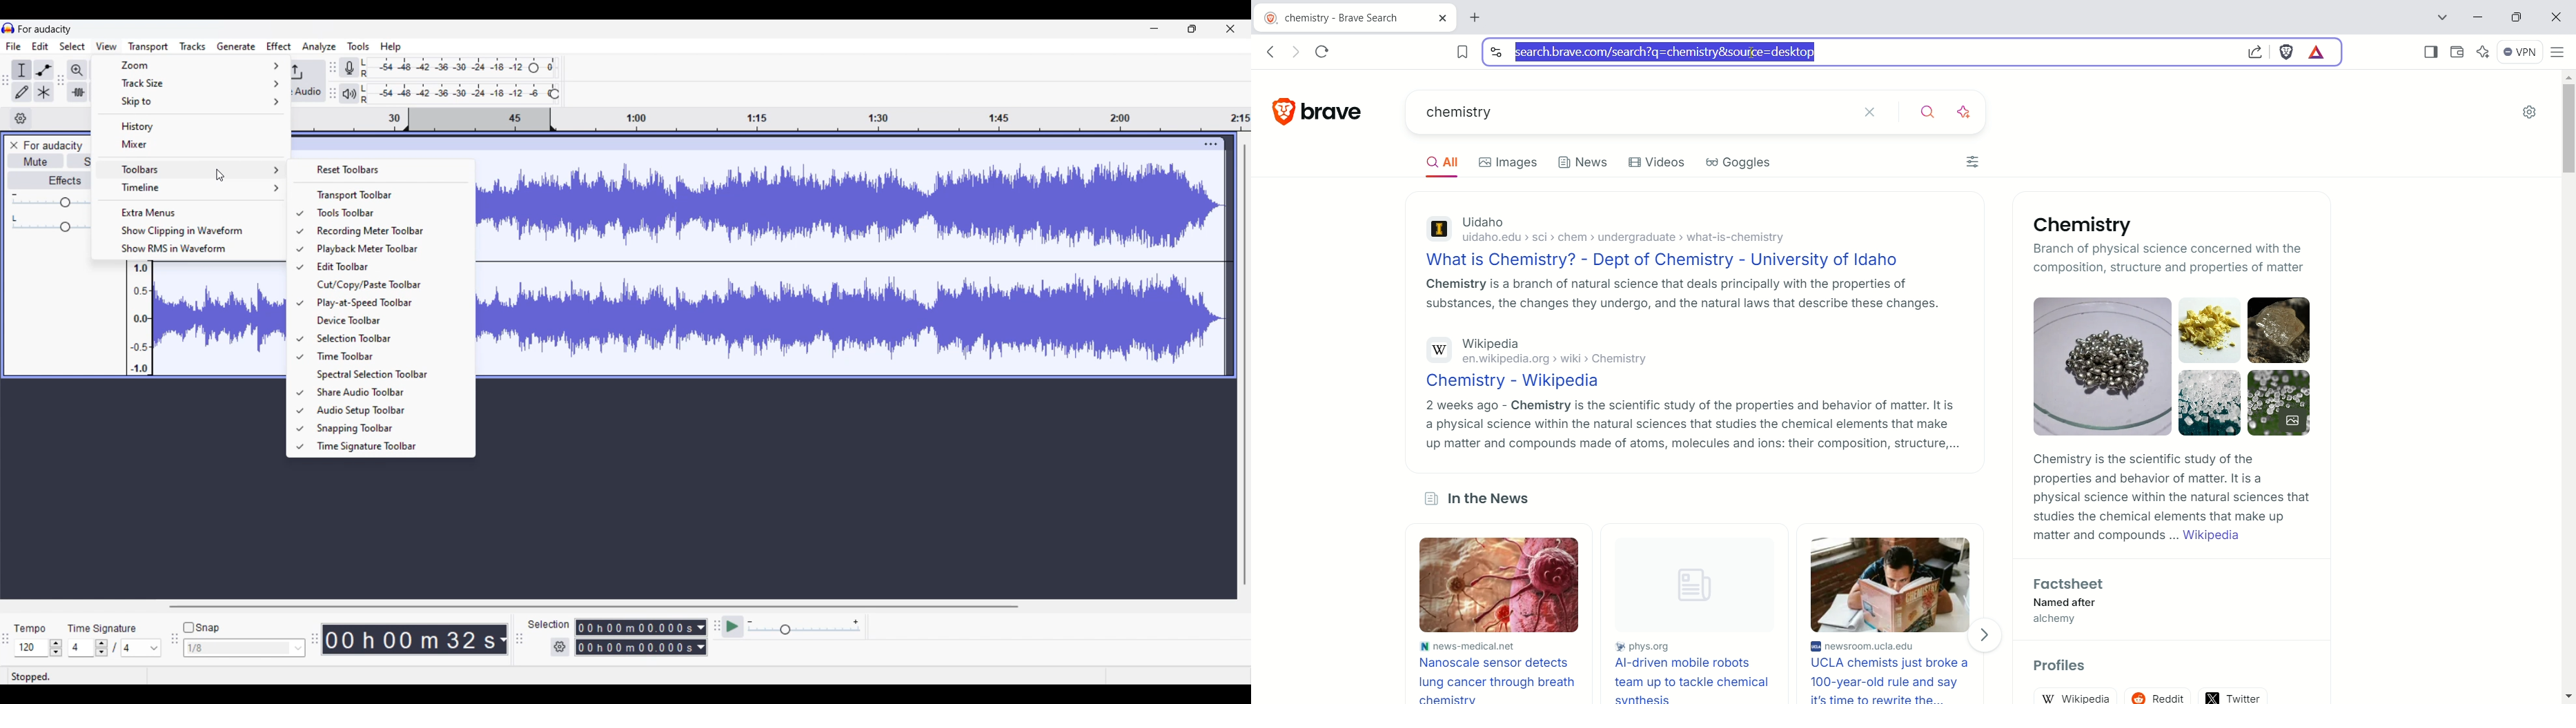  Describe the element at coordinates (1212, 144) in the screenshot. I see `Track settings` at that location.